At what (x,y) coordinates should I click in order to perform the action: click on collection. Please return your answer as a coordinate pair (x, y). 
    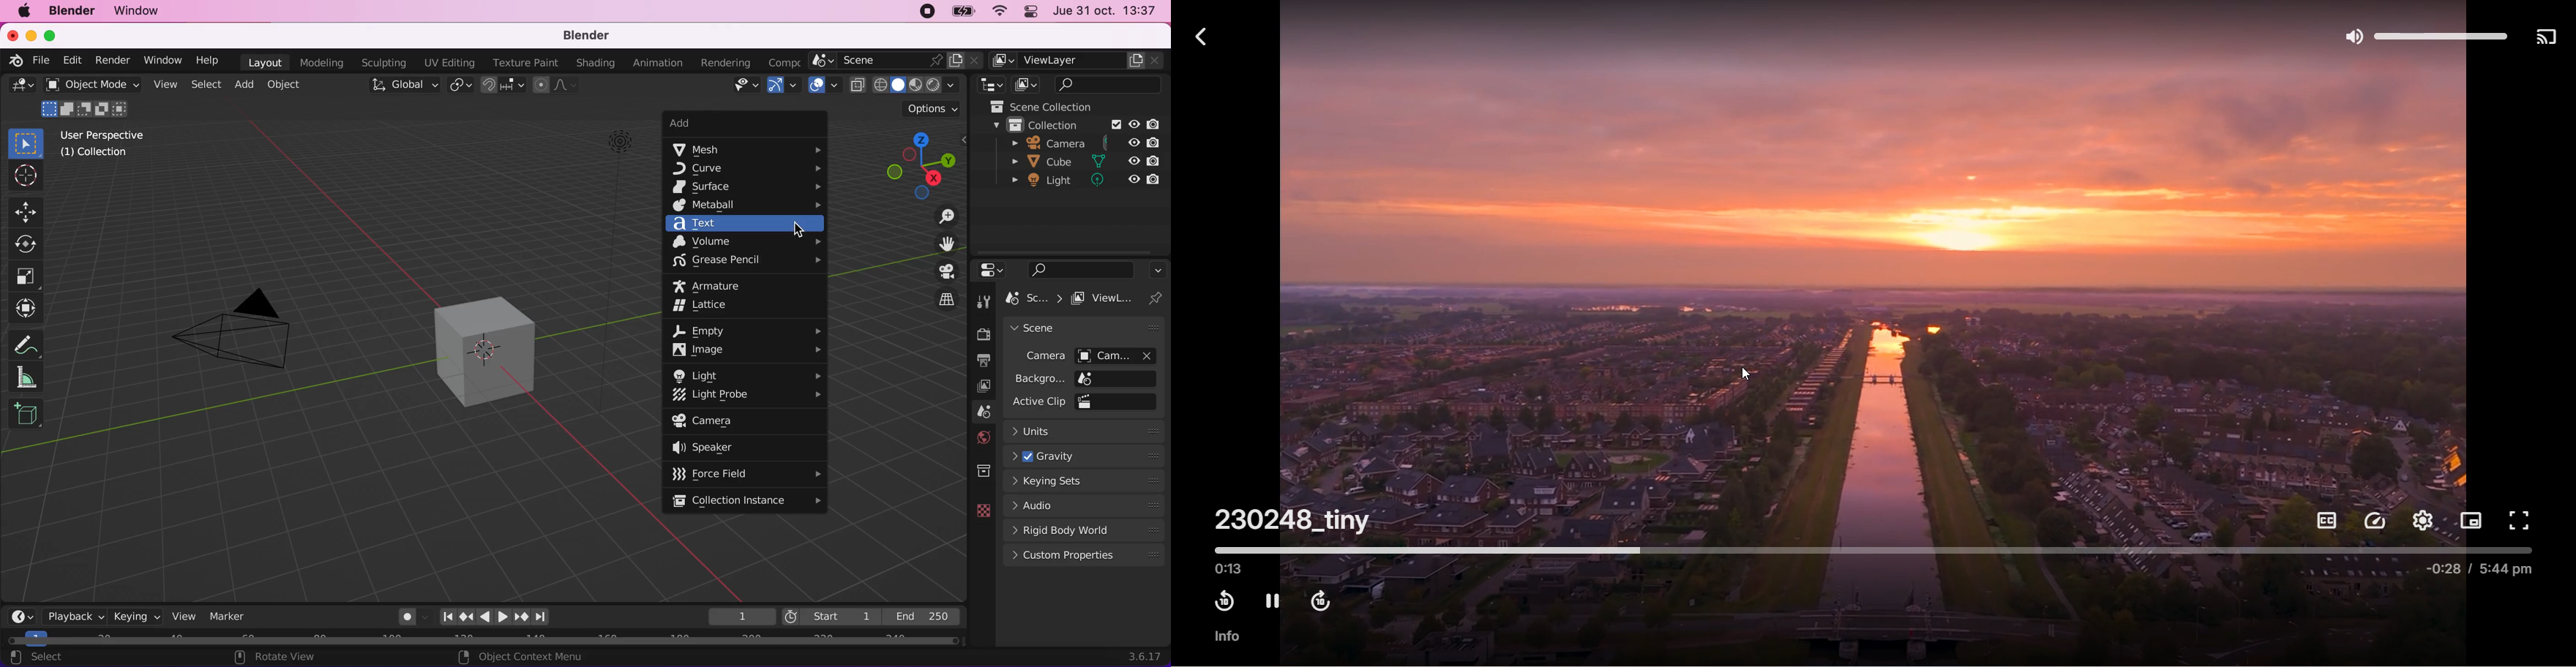
    Looking at the image, I should click on (1077, 124).